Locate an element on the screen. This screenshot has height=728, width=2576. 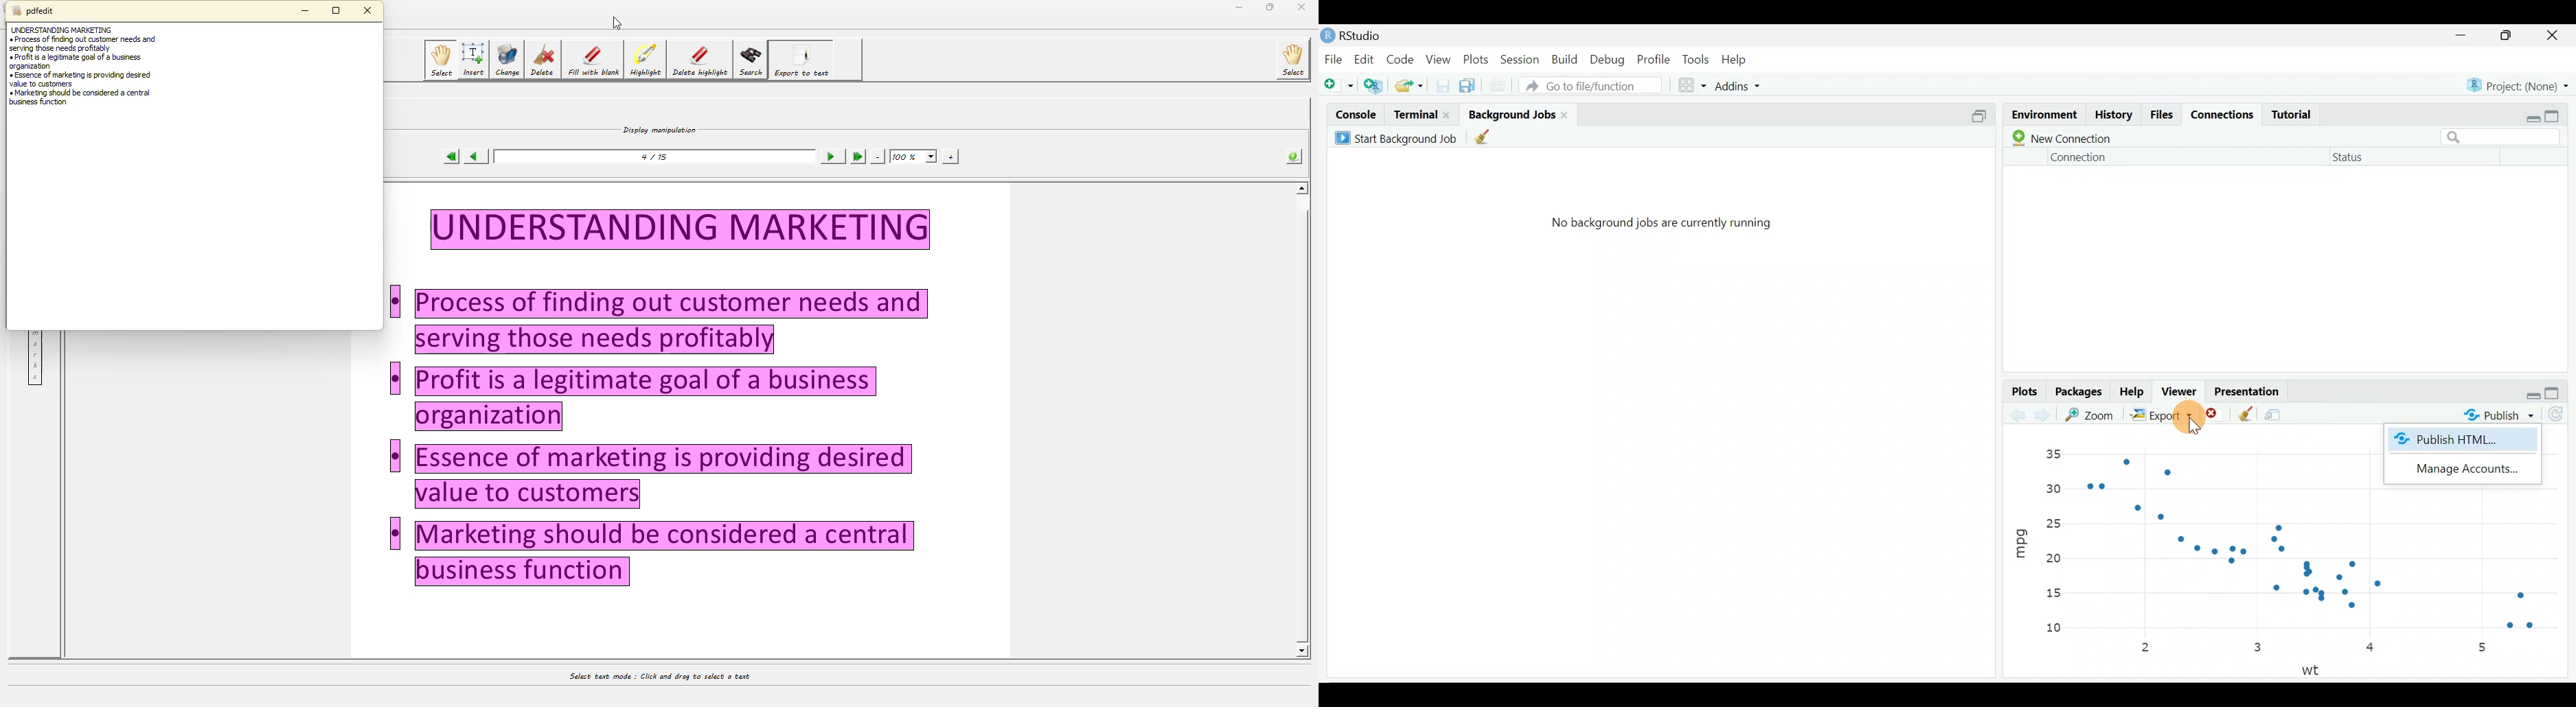
3 is located at coordinates (2256, 646).